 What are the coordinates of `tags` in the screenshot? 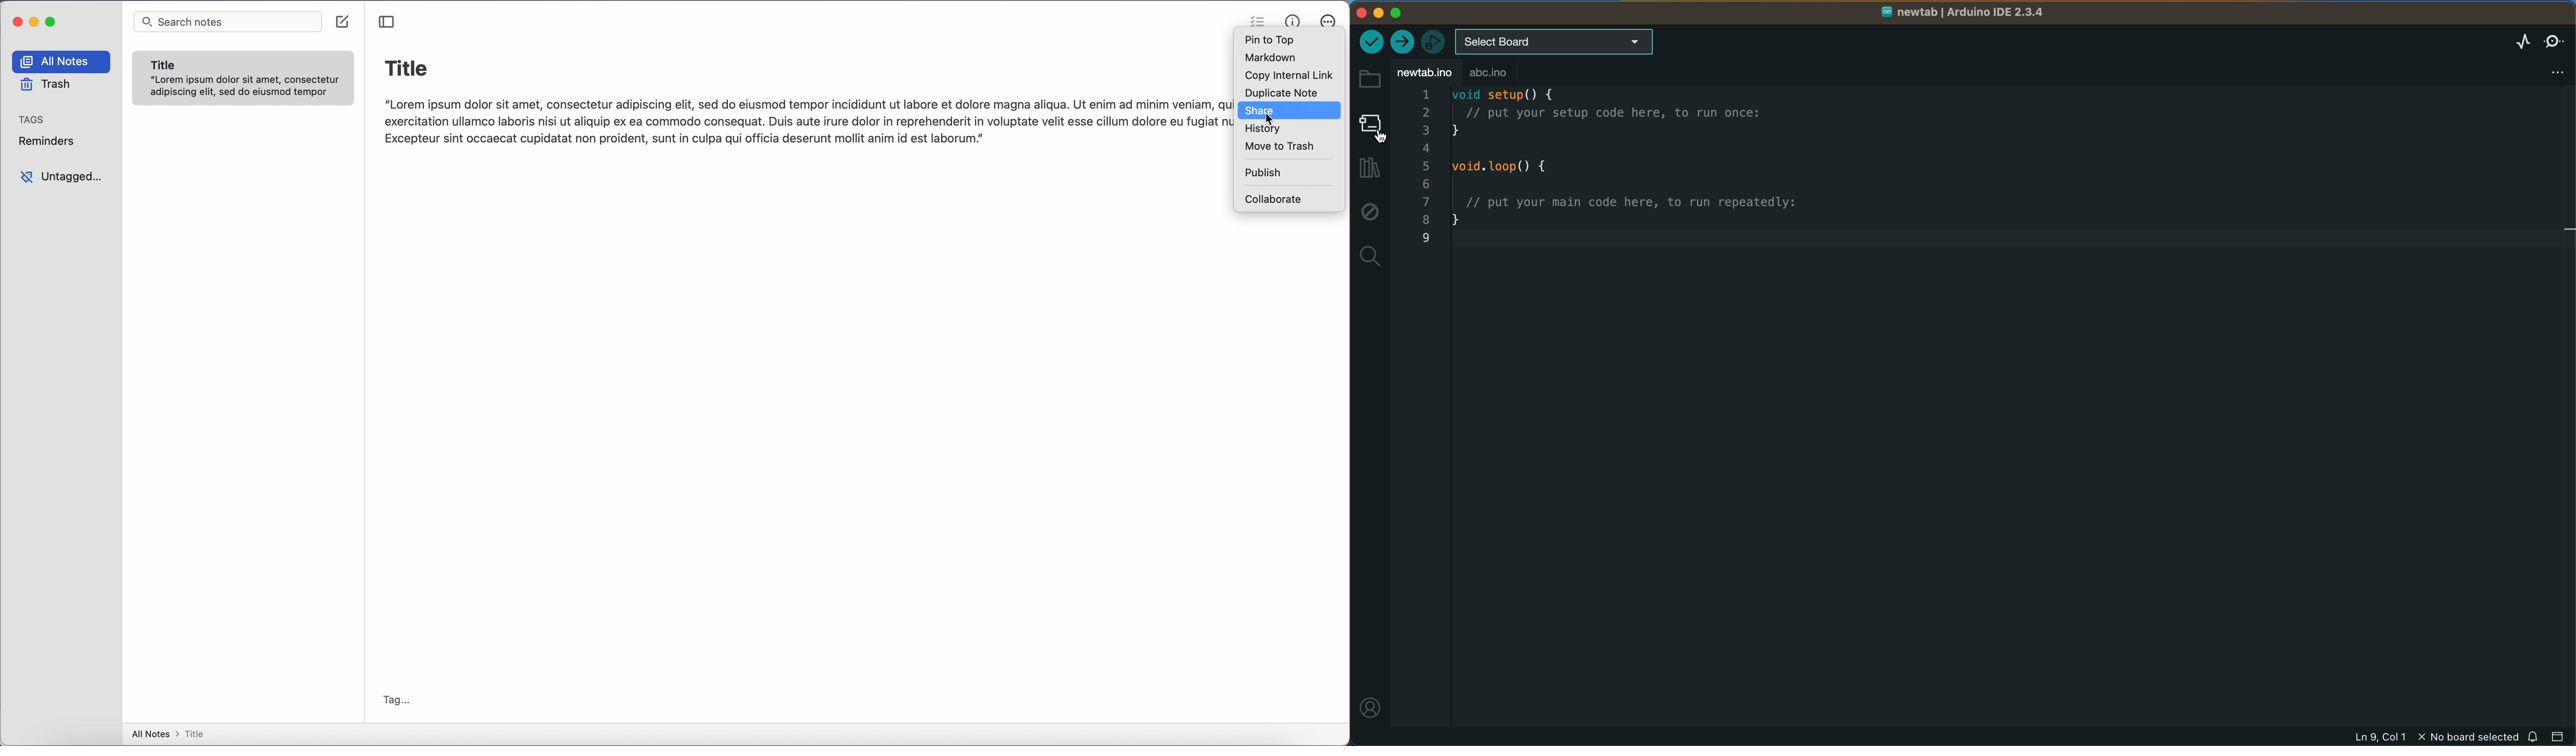 It's located at (34, 118).